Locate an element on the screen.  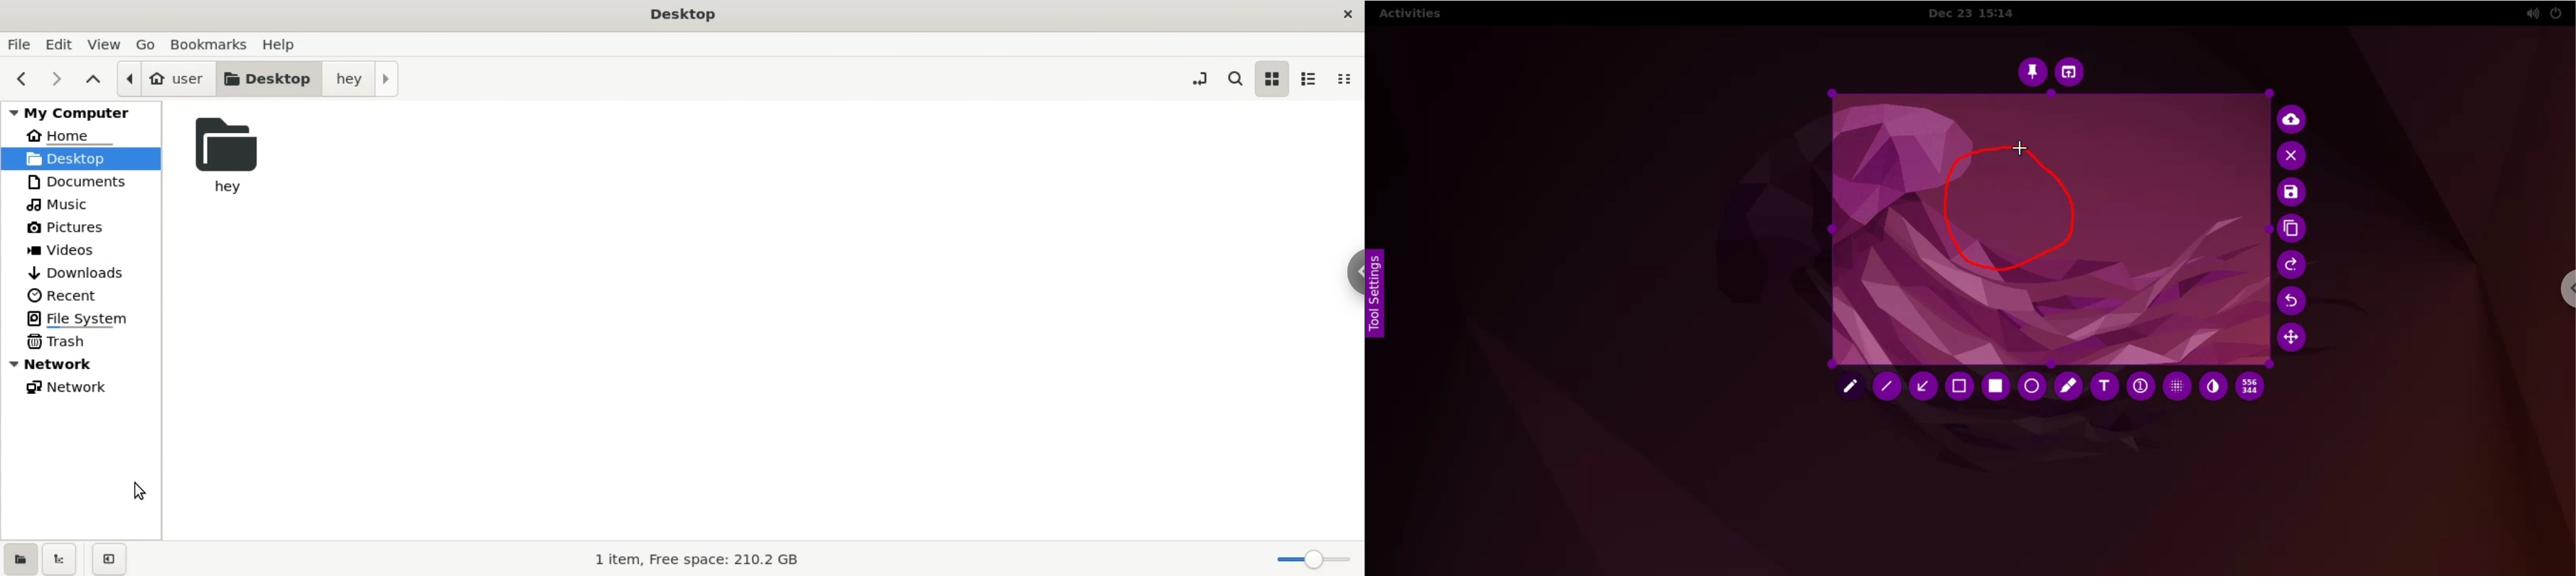
user is located at coordinates (166, 78).